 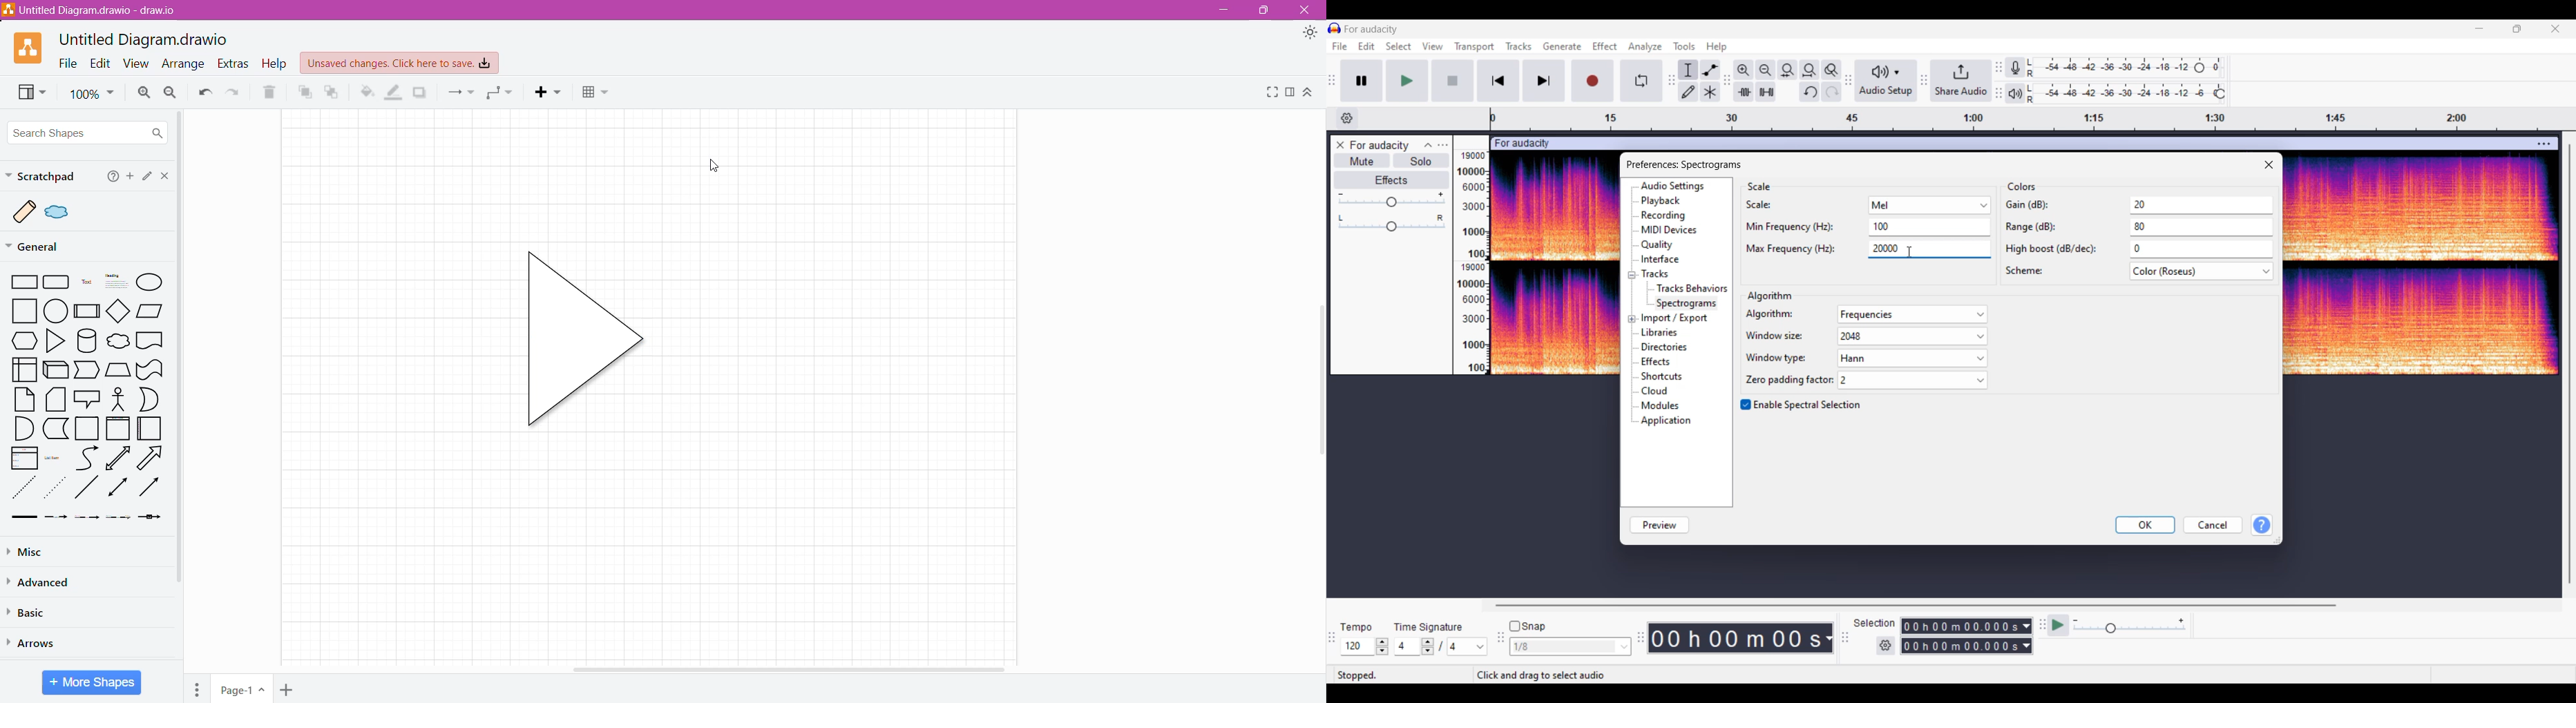 What do you see at coordinates (705, 172) in the screenshot?
I see `Cursor` at bounding box center [705, 172].